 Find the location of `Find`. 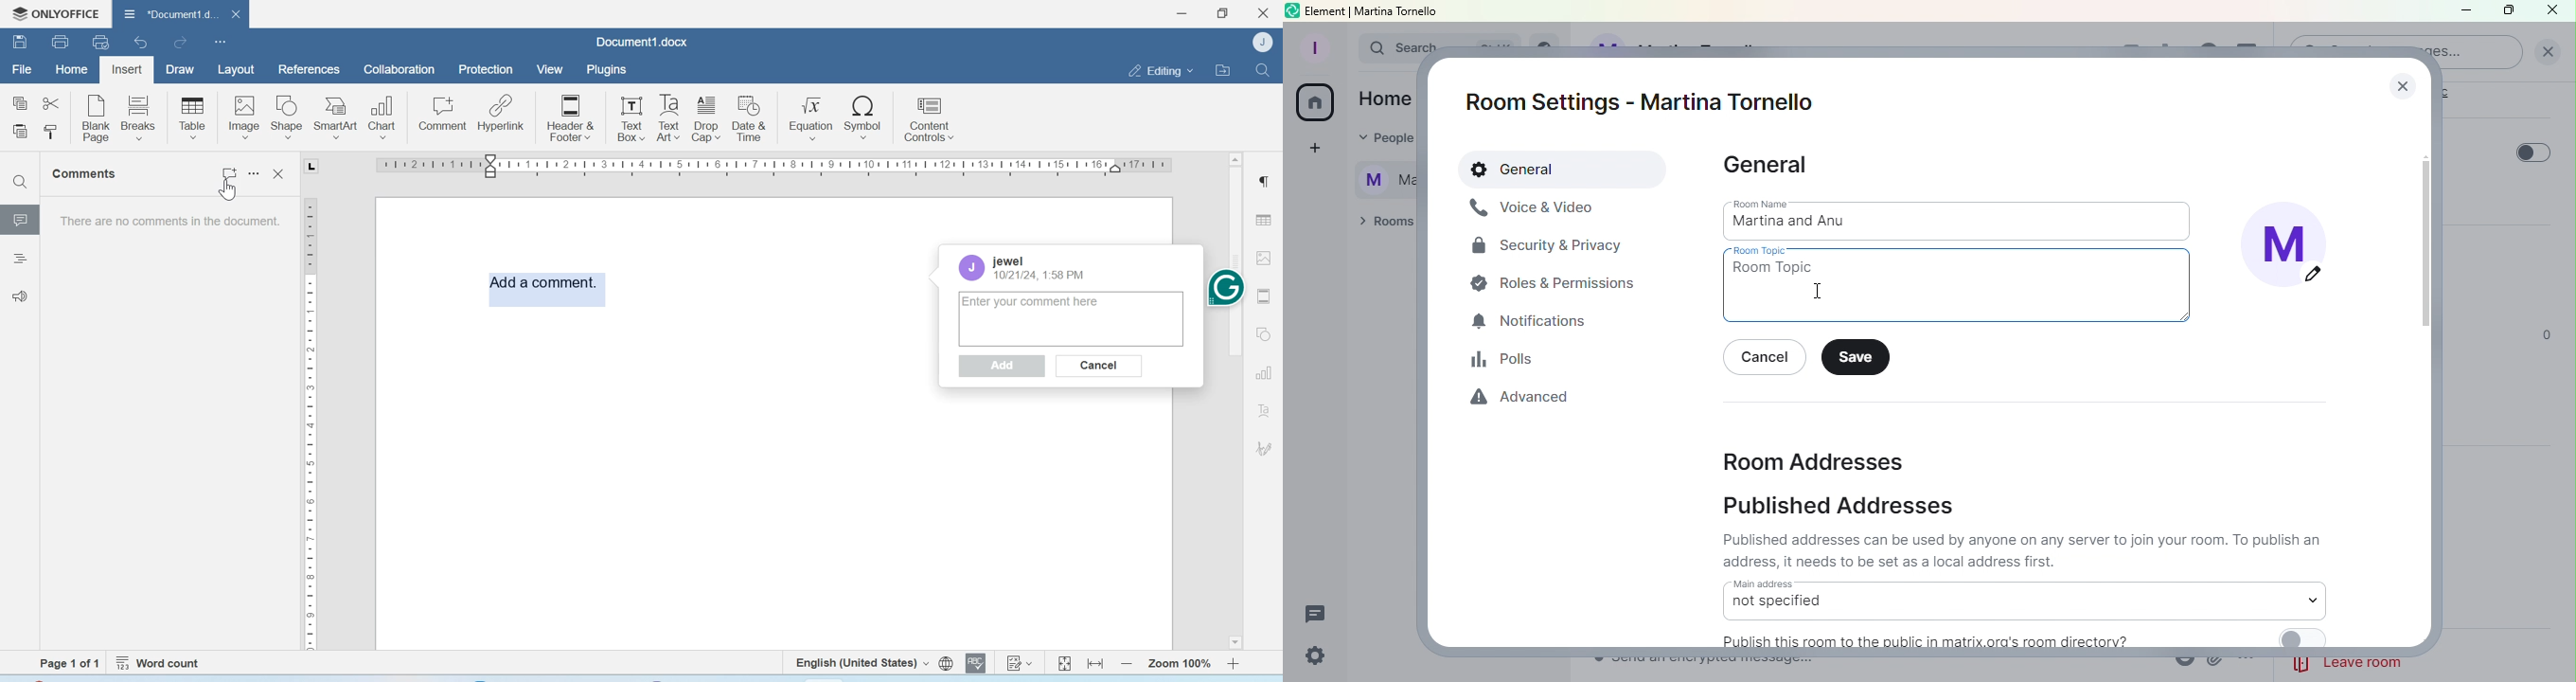

Find is located at coordinates (1262, 70).